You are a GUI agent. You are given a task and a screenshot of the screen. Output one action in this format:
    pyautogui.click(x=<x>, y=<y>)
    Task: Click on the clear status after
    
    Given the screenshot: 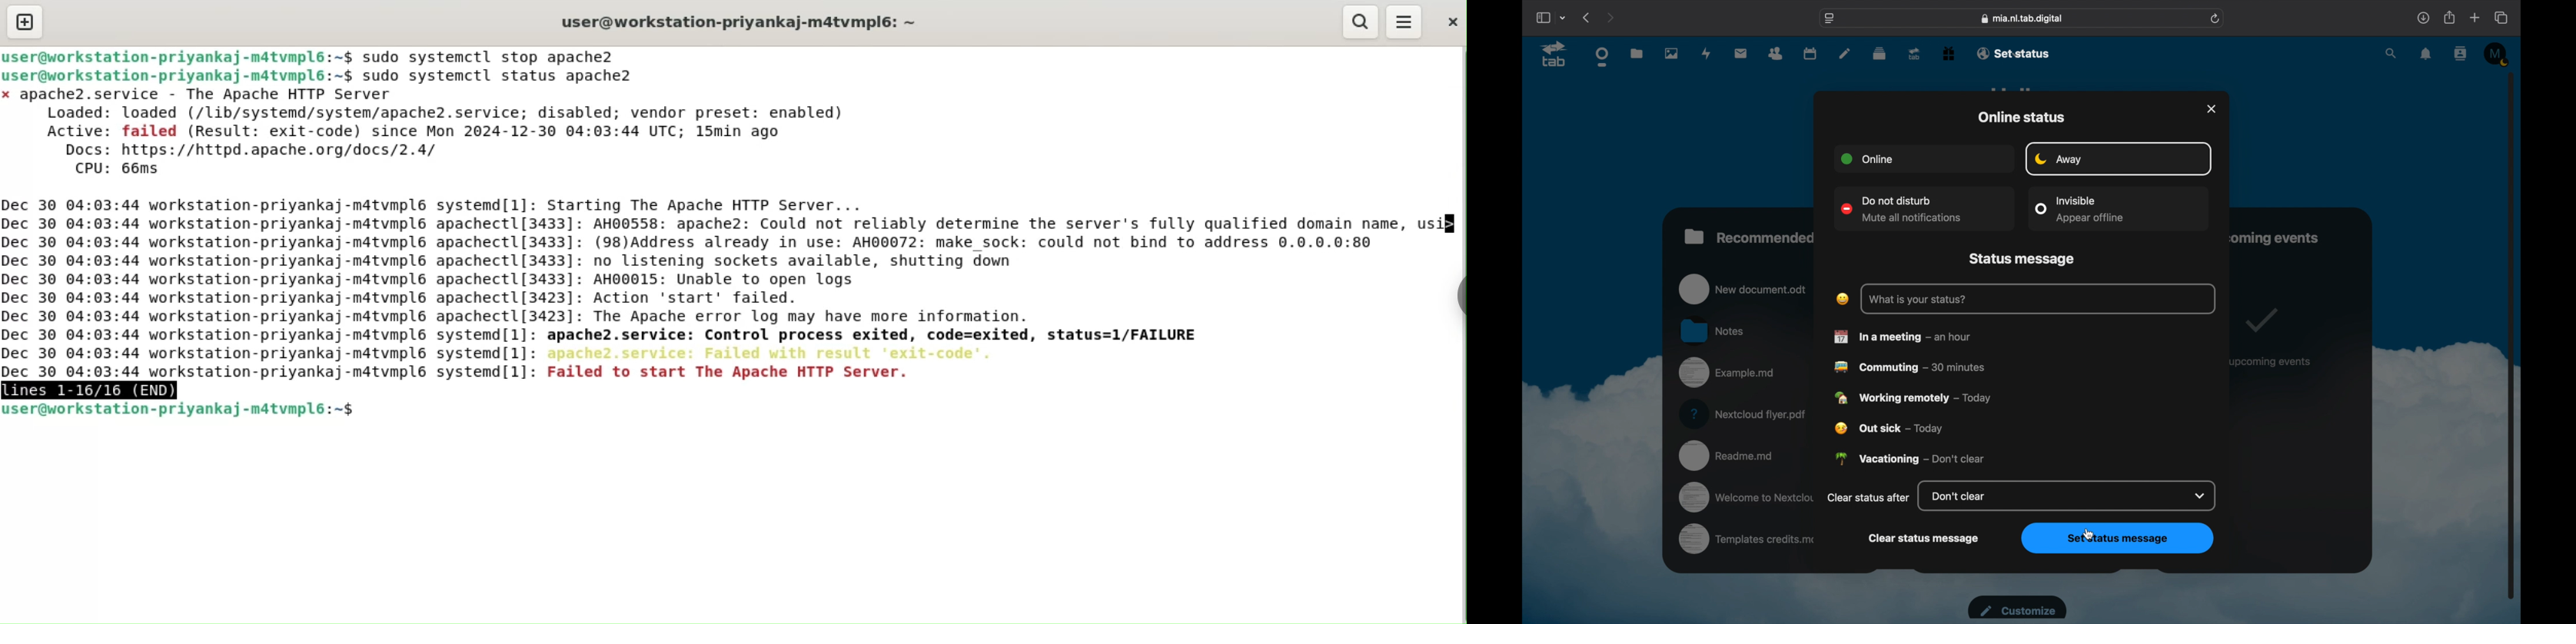 What is the action you would take?
    pyautogui.click(x=1868, y=497)
    